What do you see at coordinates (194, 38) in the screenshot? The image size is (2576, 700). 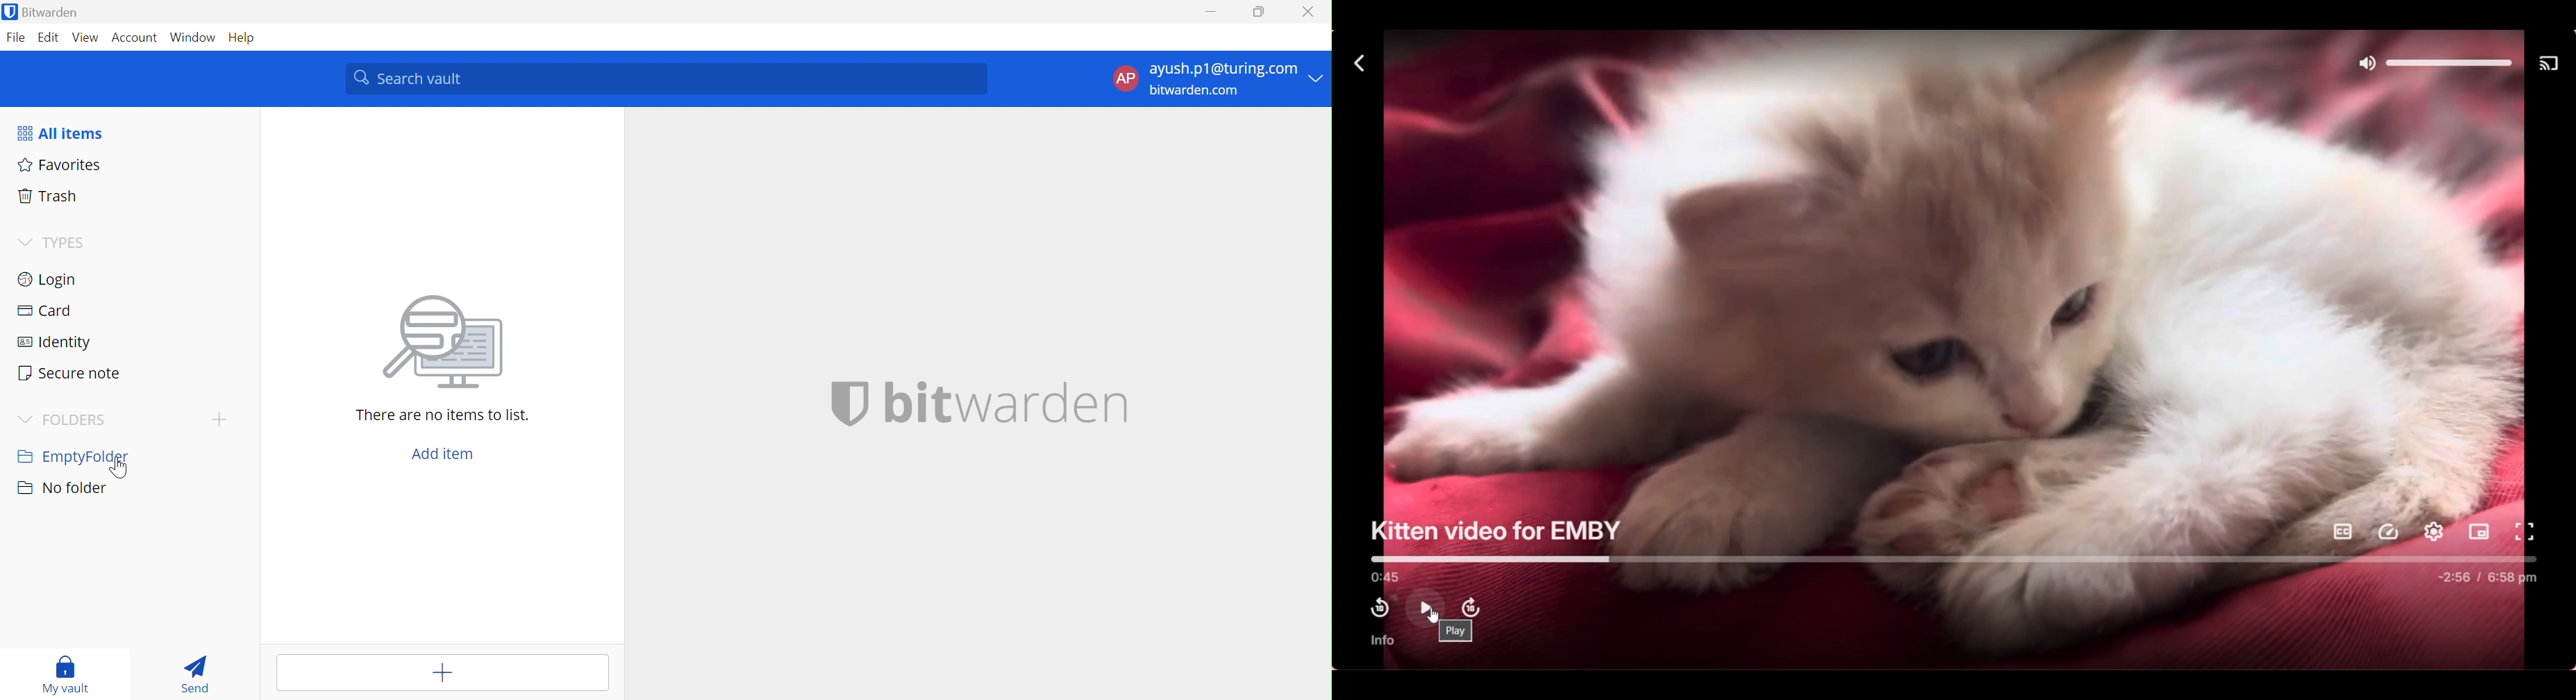 I see `Window` at bounding box center [194, 38].